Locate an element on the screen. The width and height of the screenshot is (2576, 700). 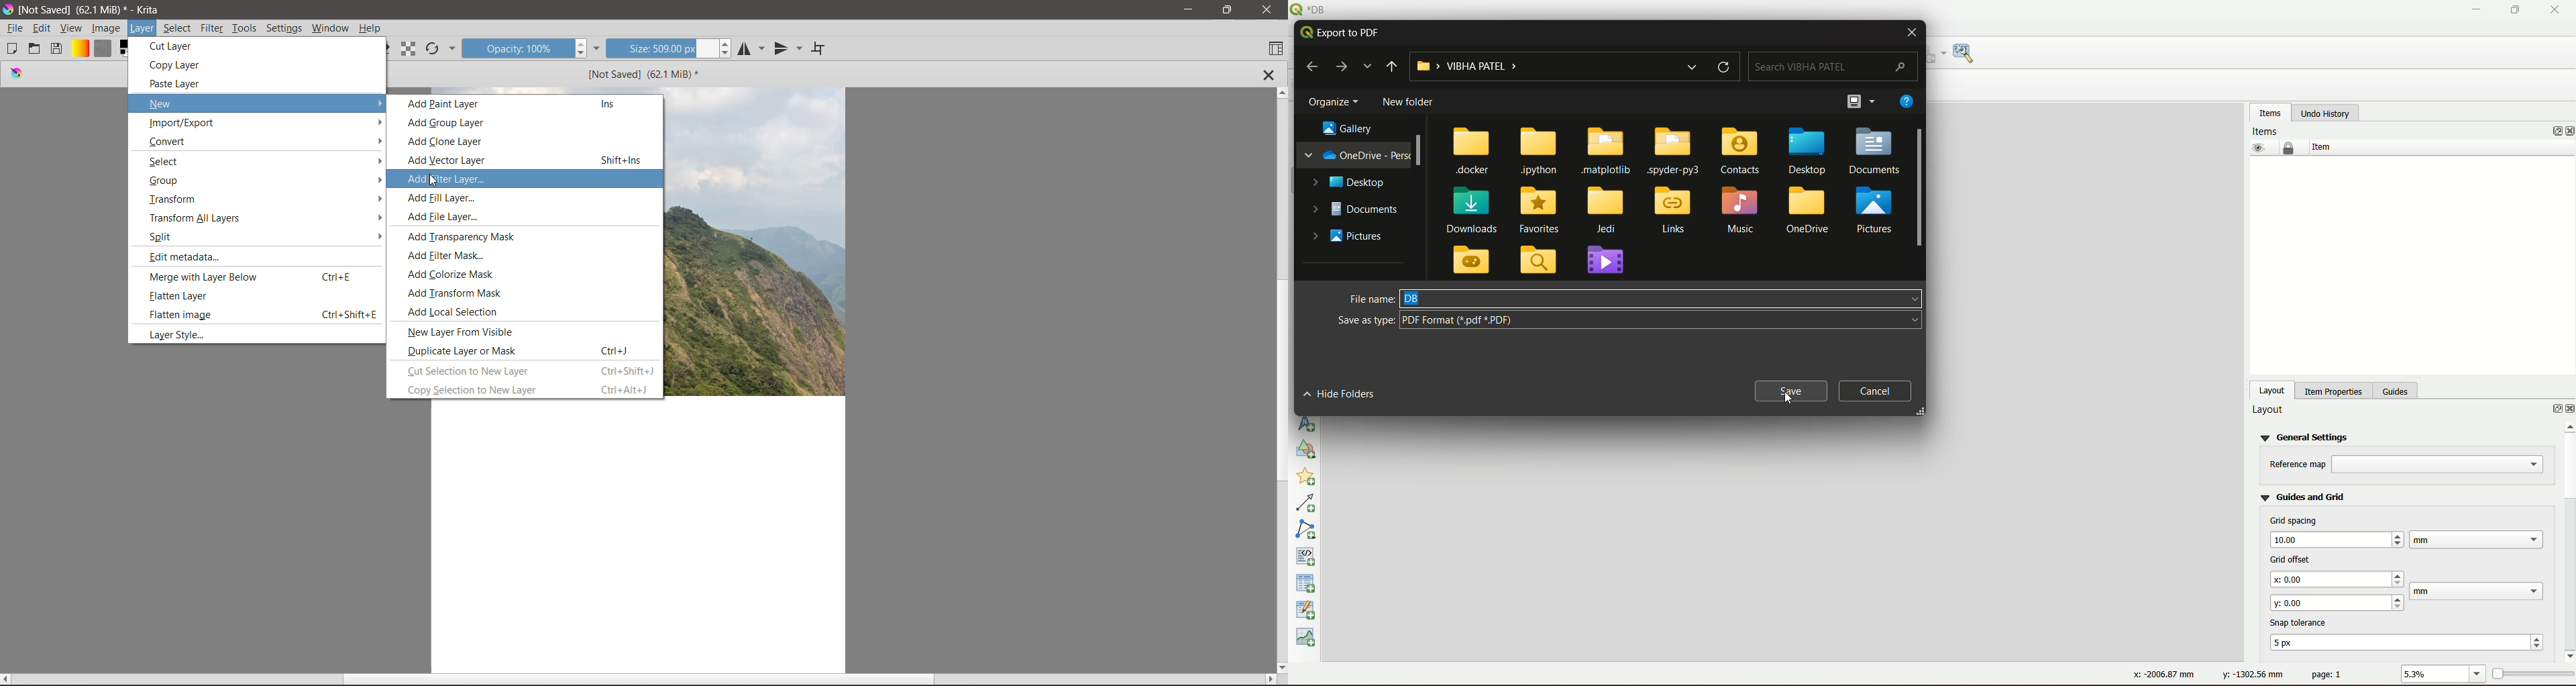
expand is located at coordinates (1368, 66).